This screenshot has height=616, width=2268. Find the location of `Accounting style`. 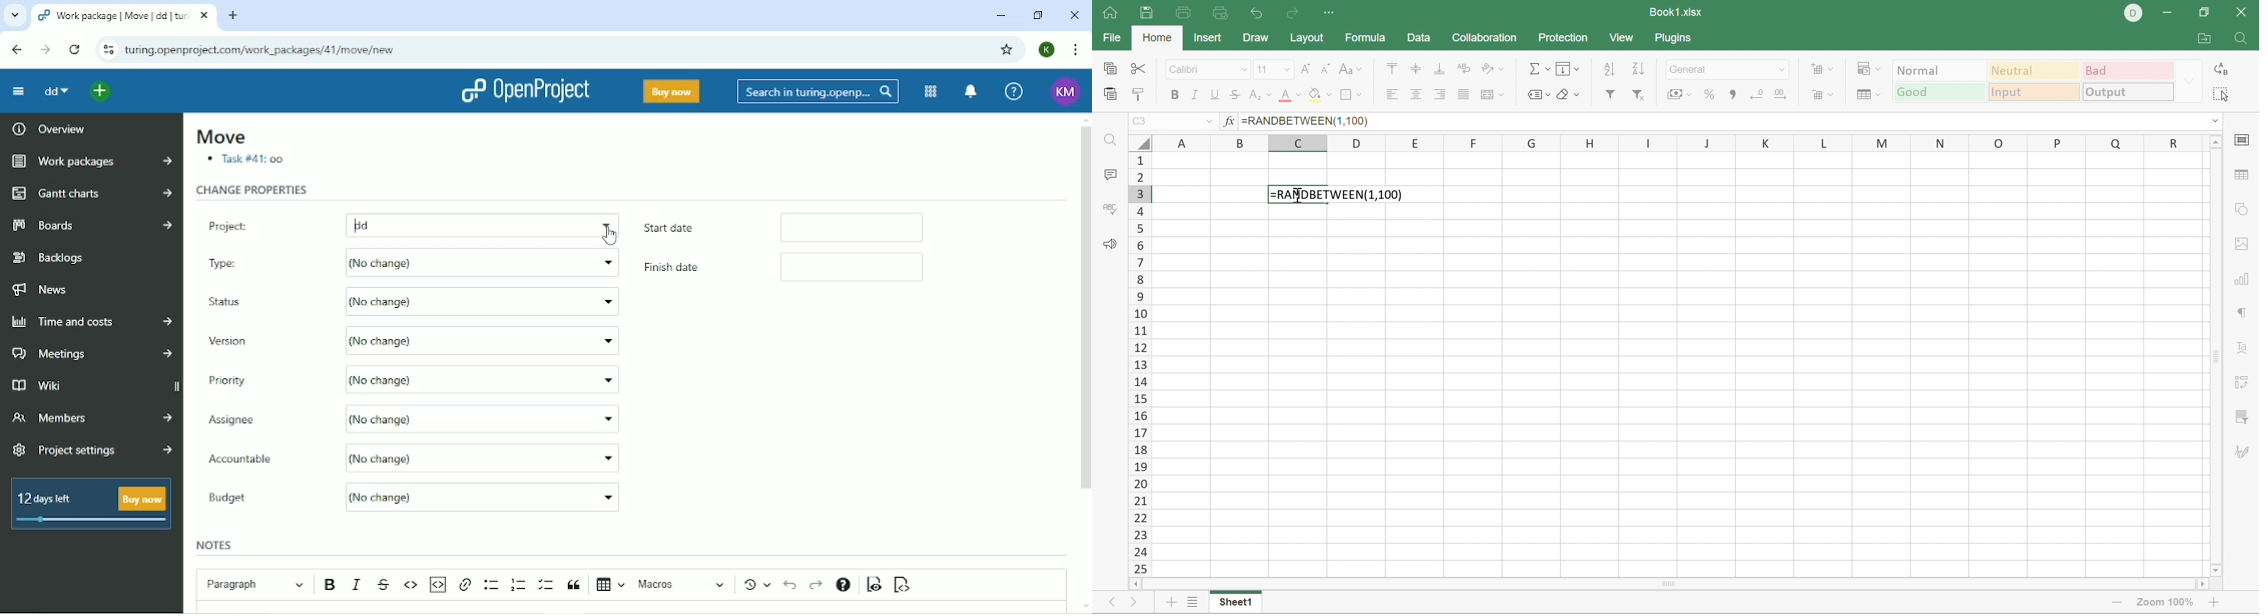

Accounting style is located at coordinates (1677, 95).